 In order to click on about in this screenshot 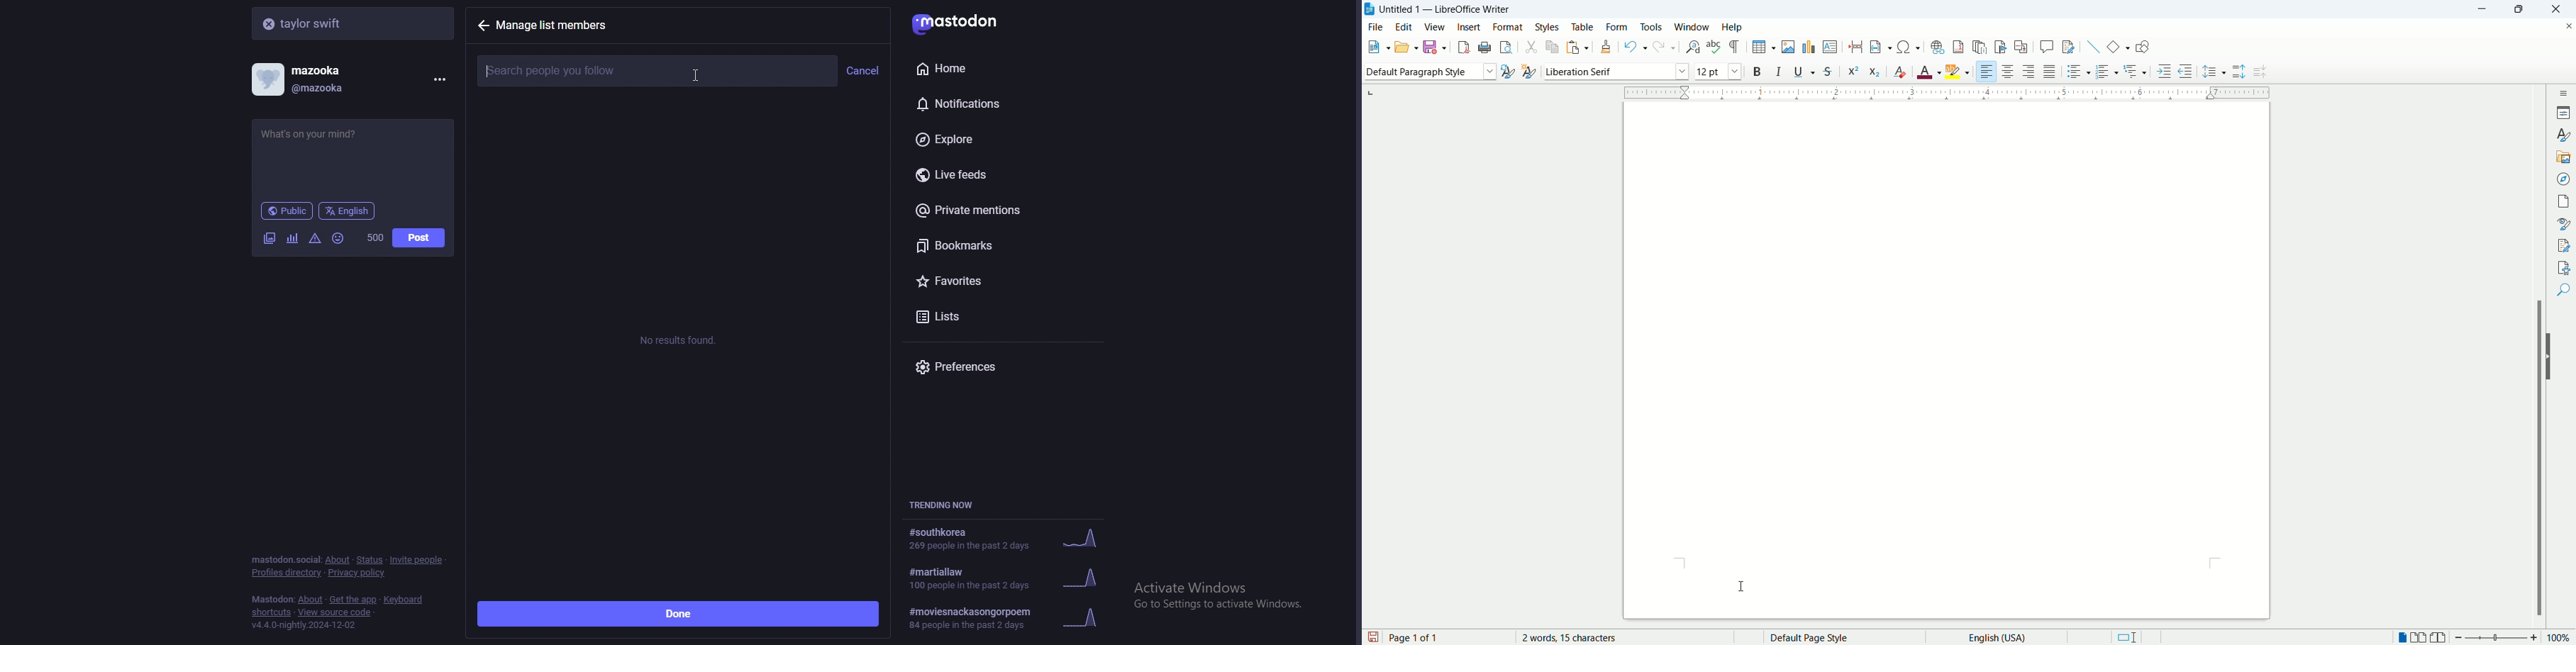, I will do `click(311, 600)`.